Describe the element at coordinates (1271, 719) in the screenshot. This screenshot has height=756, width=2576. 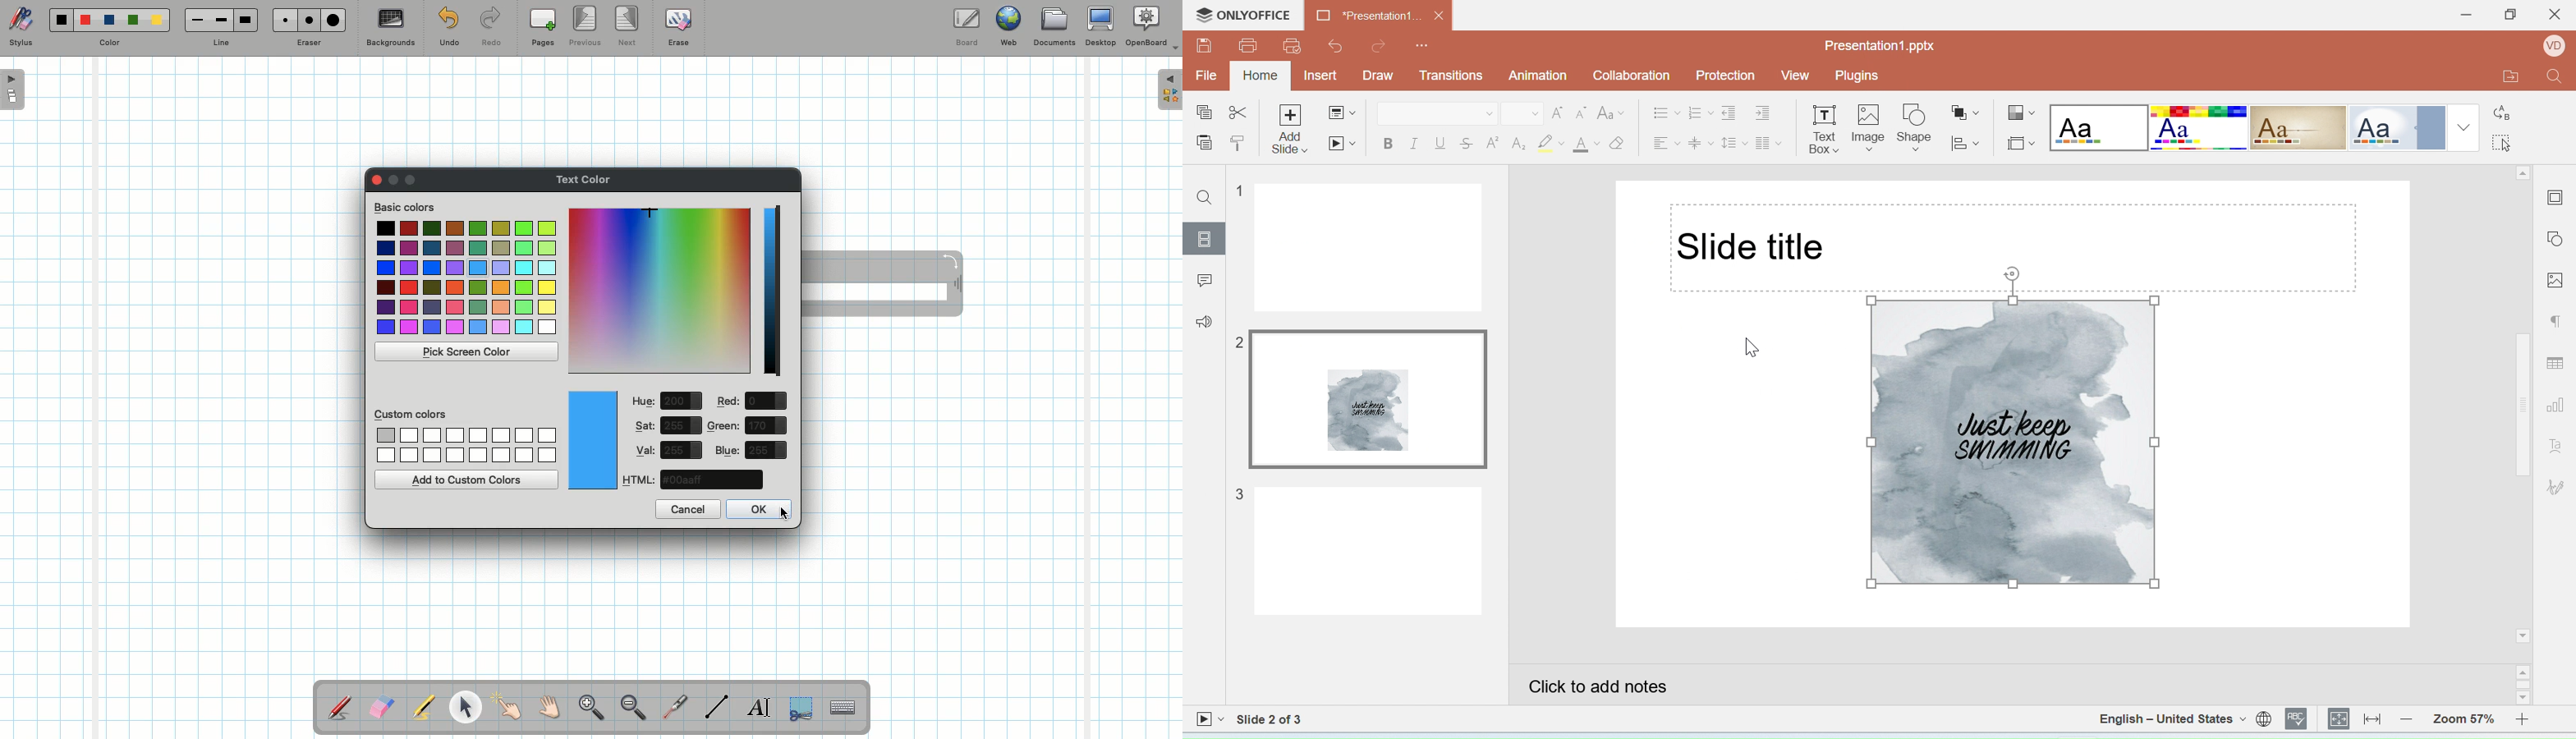
I see `Slide 1 to 2` at that location.